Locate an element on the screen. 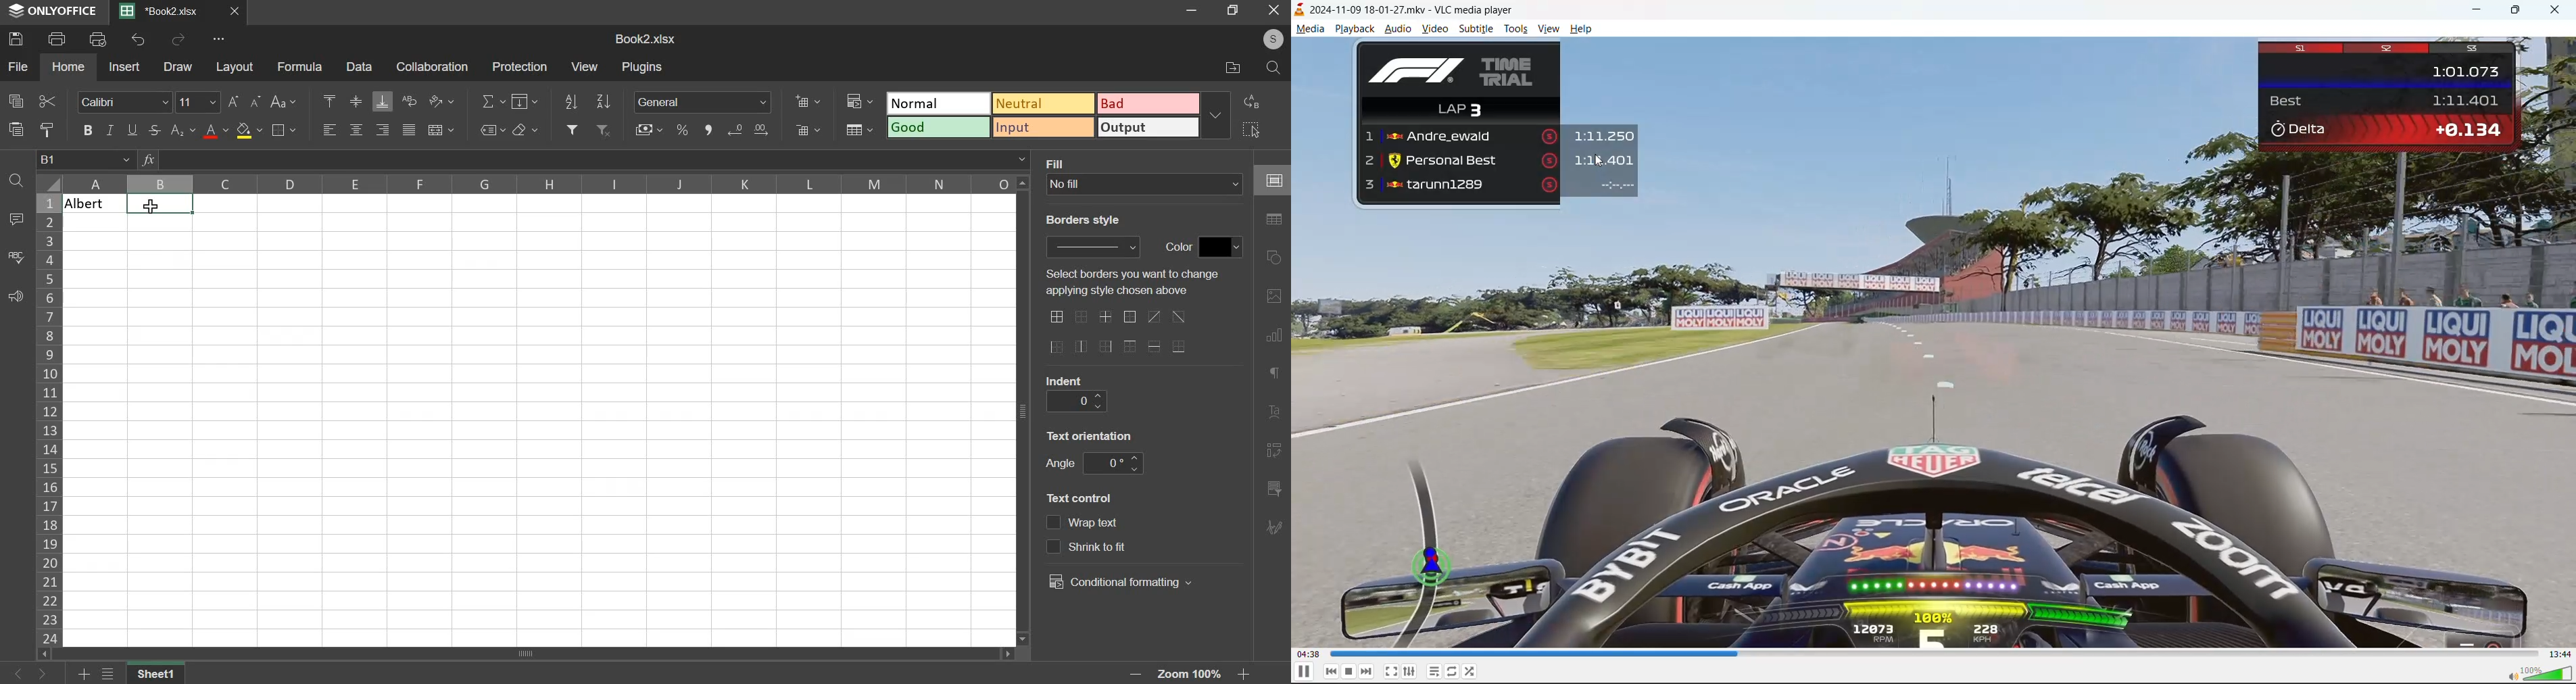 This screenshot has height=700, width=2576. angle is located at coordinates (1114, 464).